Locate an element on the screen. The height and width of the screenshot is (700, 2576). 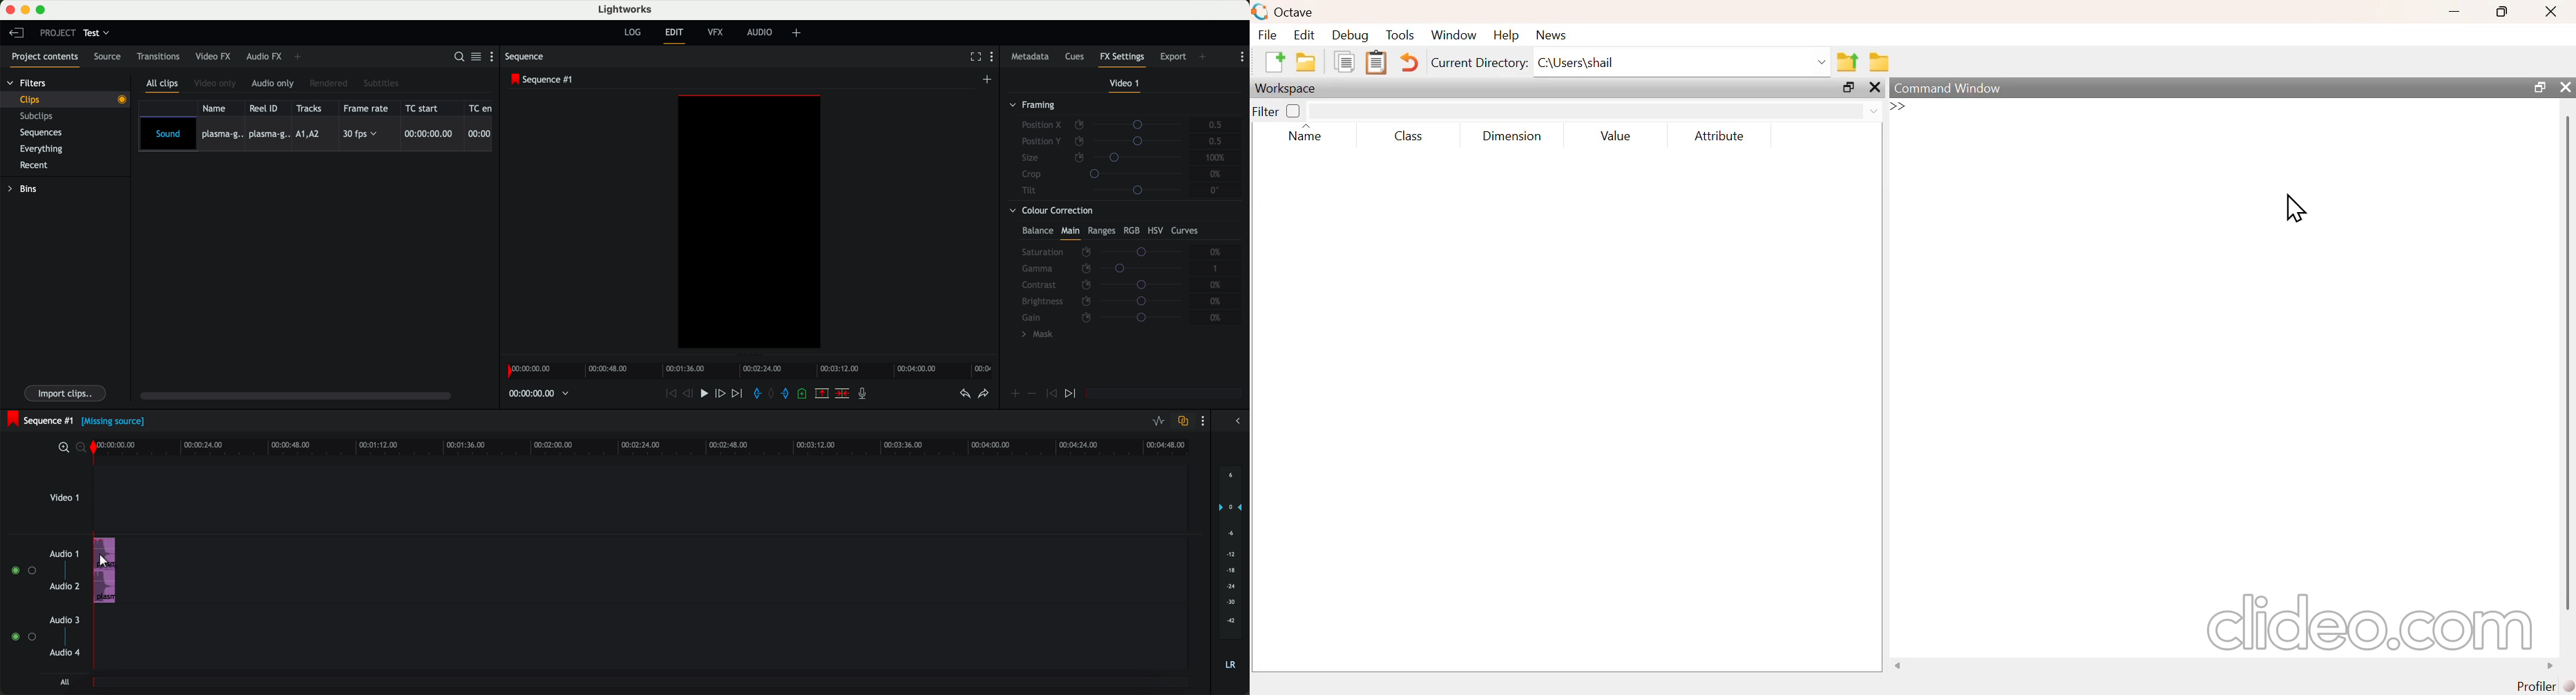
Octave is located at coordinates (1297, 10).